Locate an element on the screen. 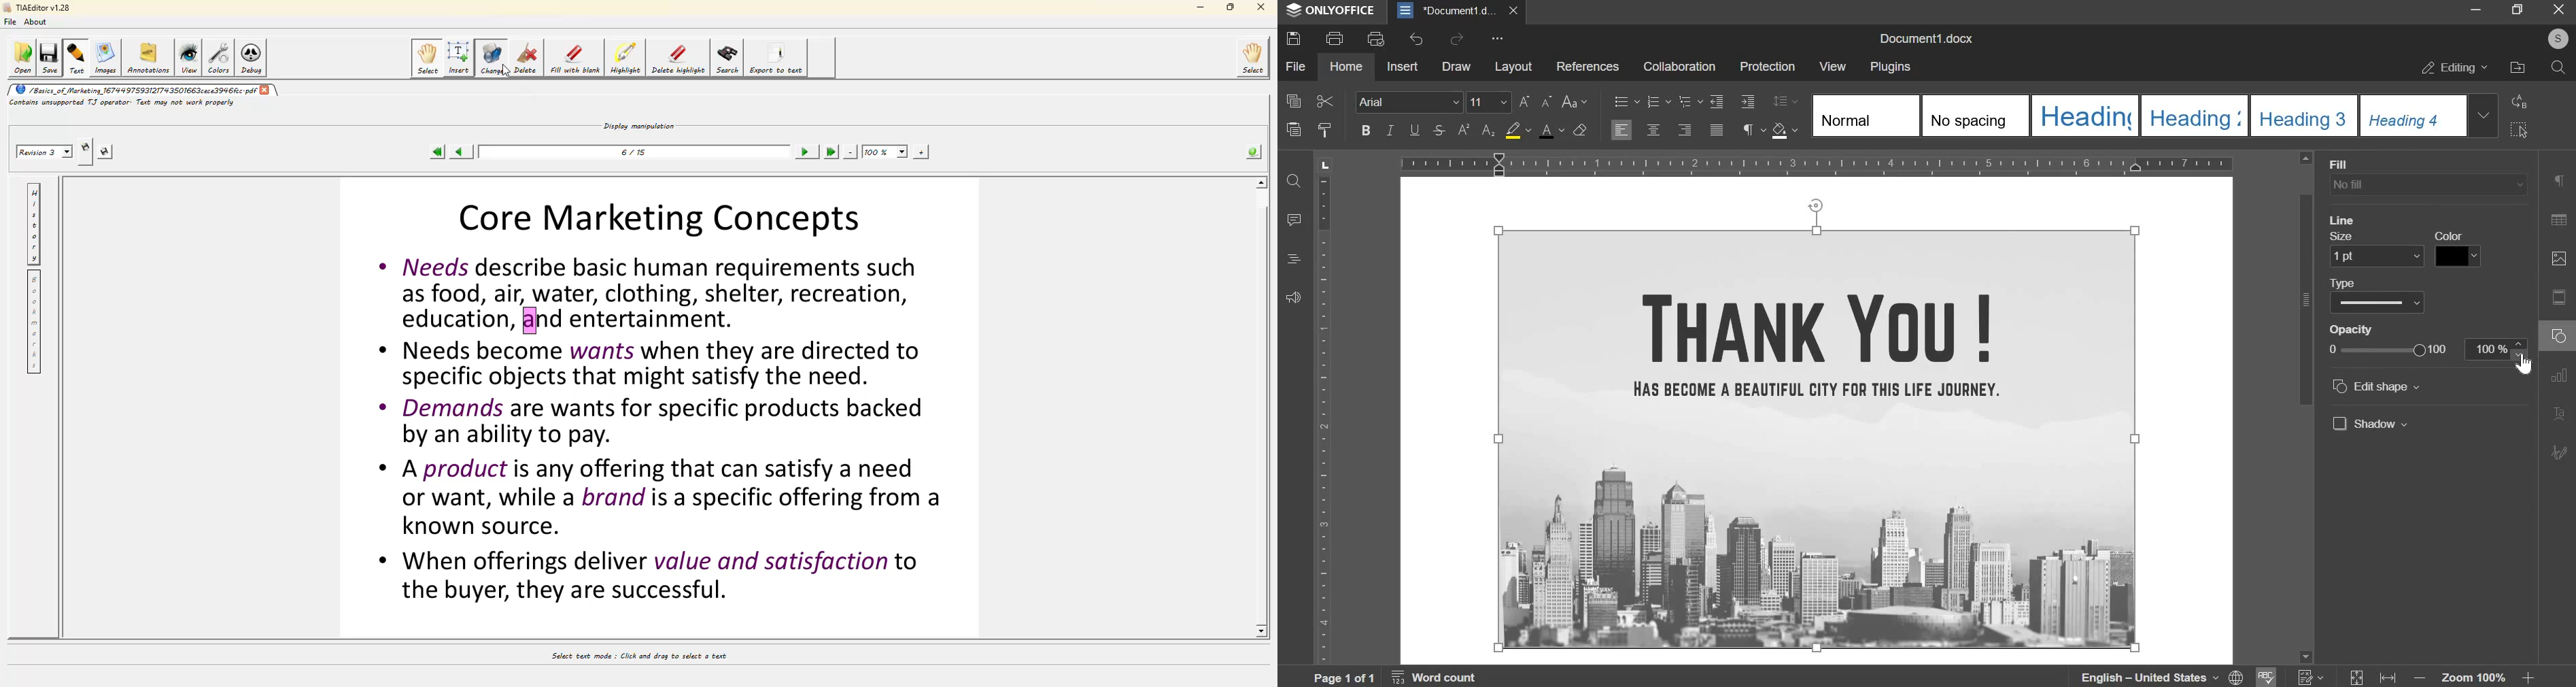 The height and width of the screenshot is (700, 2576). Heading 4 is located at coordinates (2411, 116).